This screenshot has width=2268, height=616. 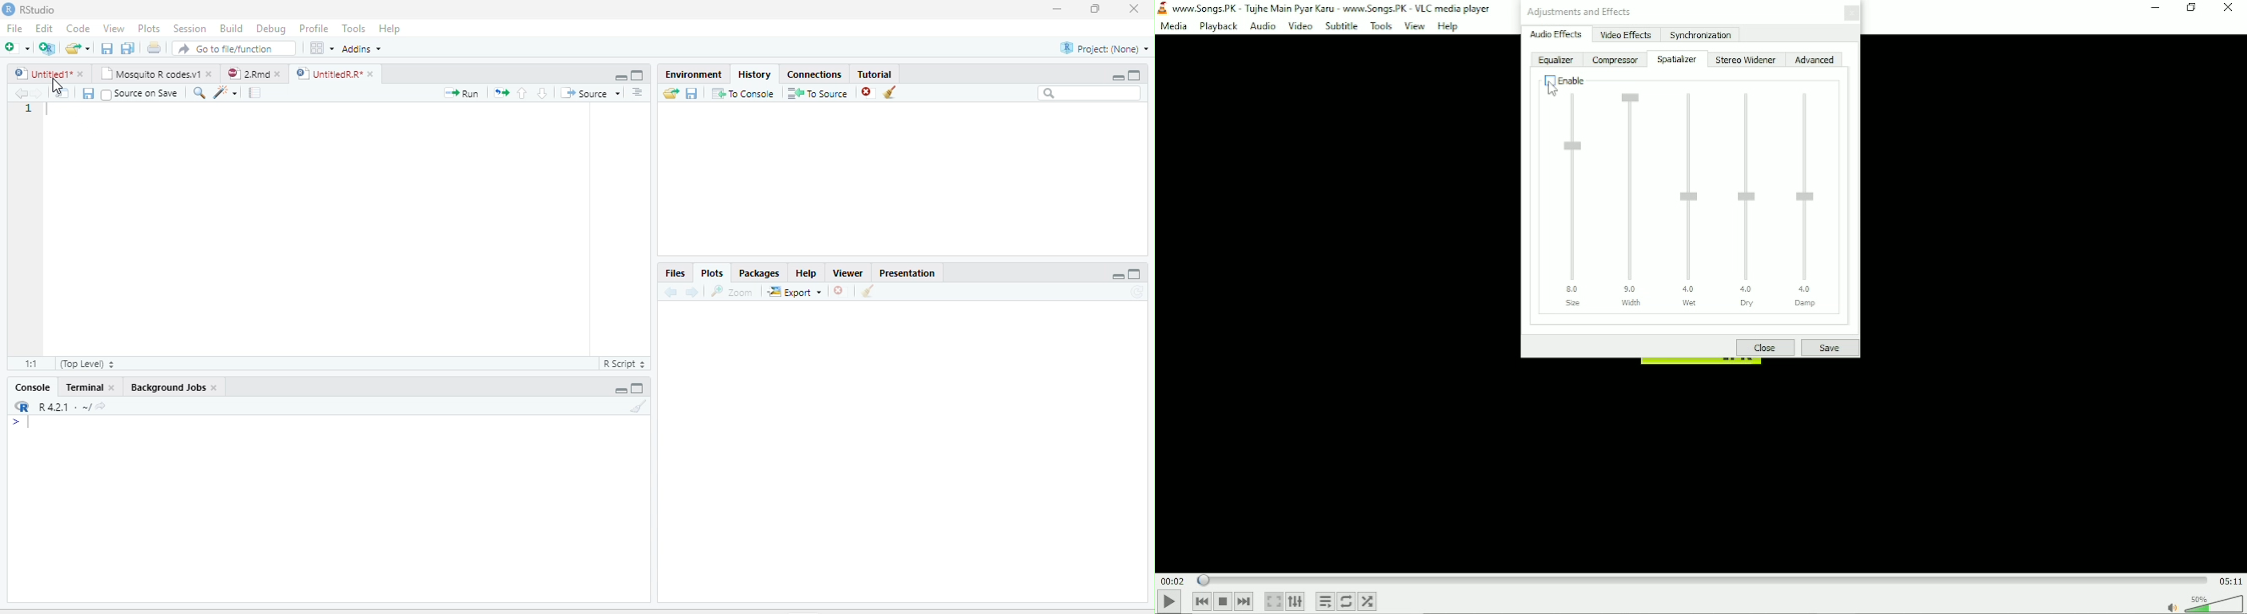 I want to click on Save current document, so click(x=107, y=47).